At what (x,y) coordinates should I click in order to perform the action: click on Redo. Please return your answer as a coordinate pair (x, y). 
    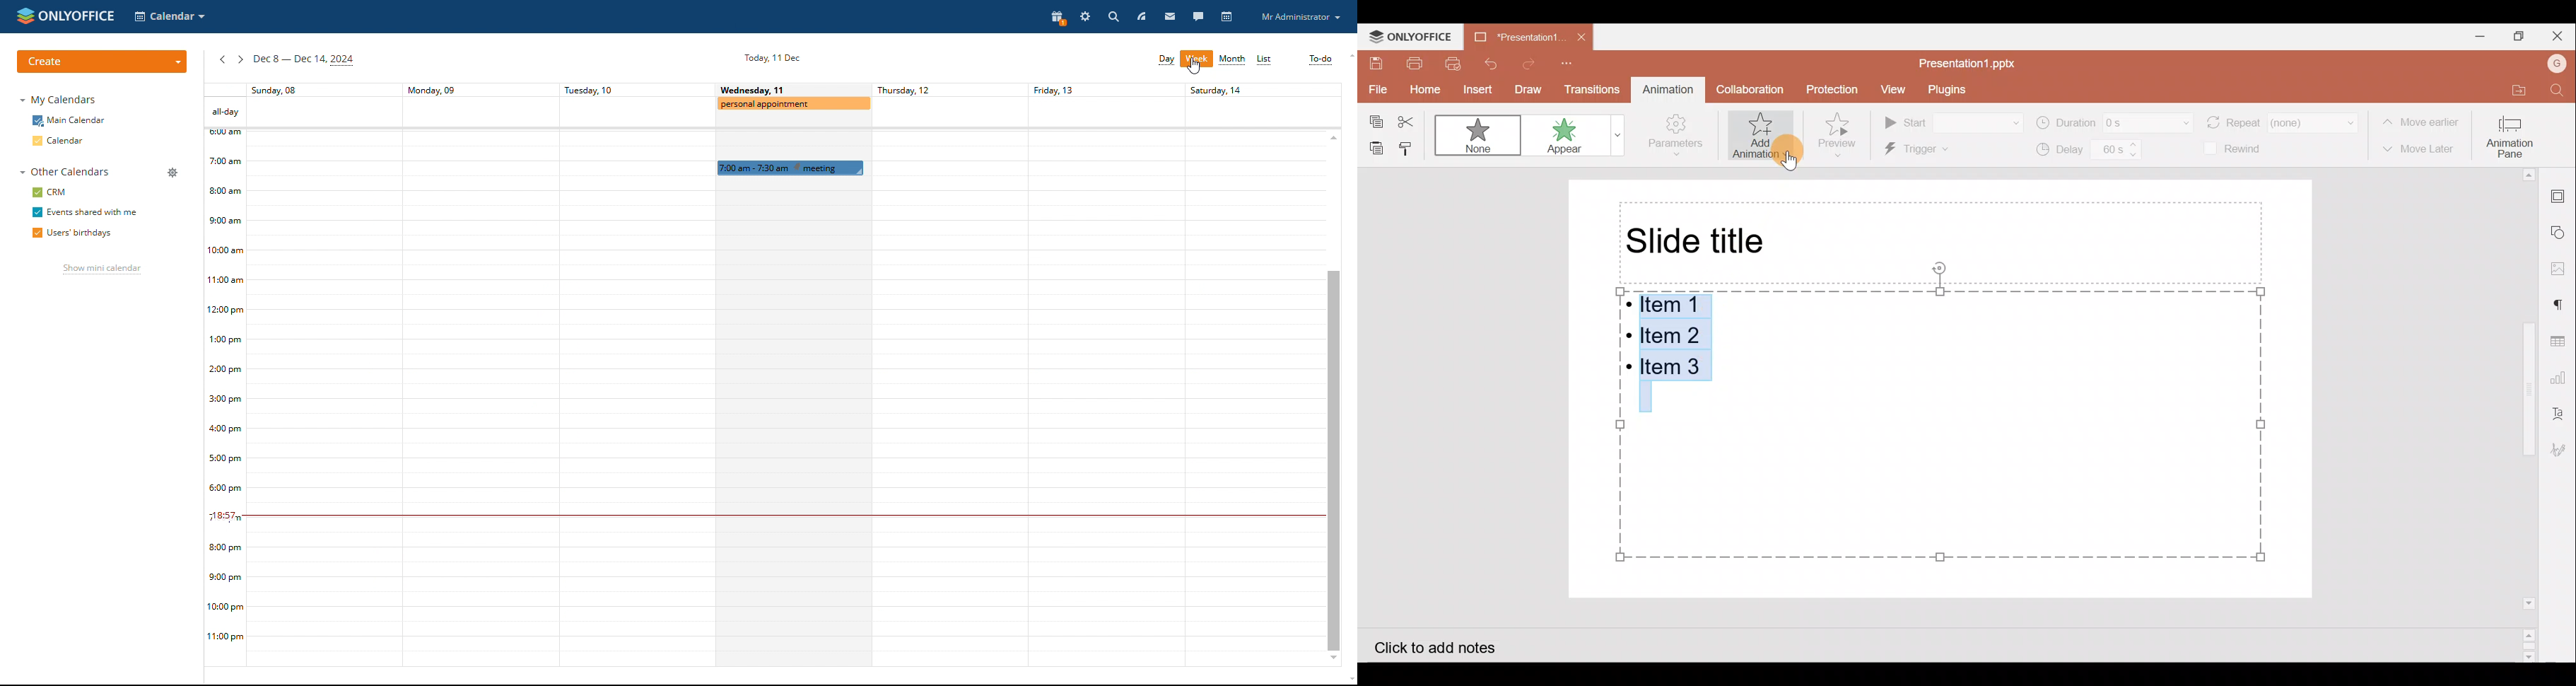
    Looking at the image, I should click on (1528, 64).